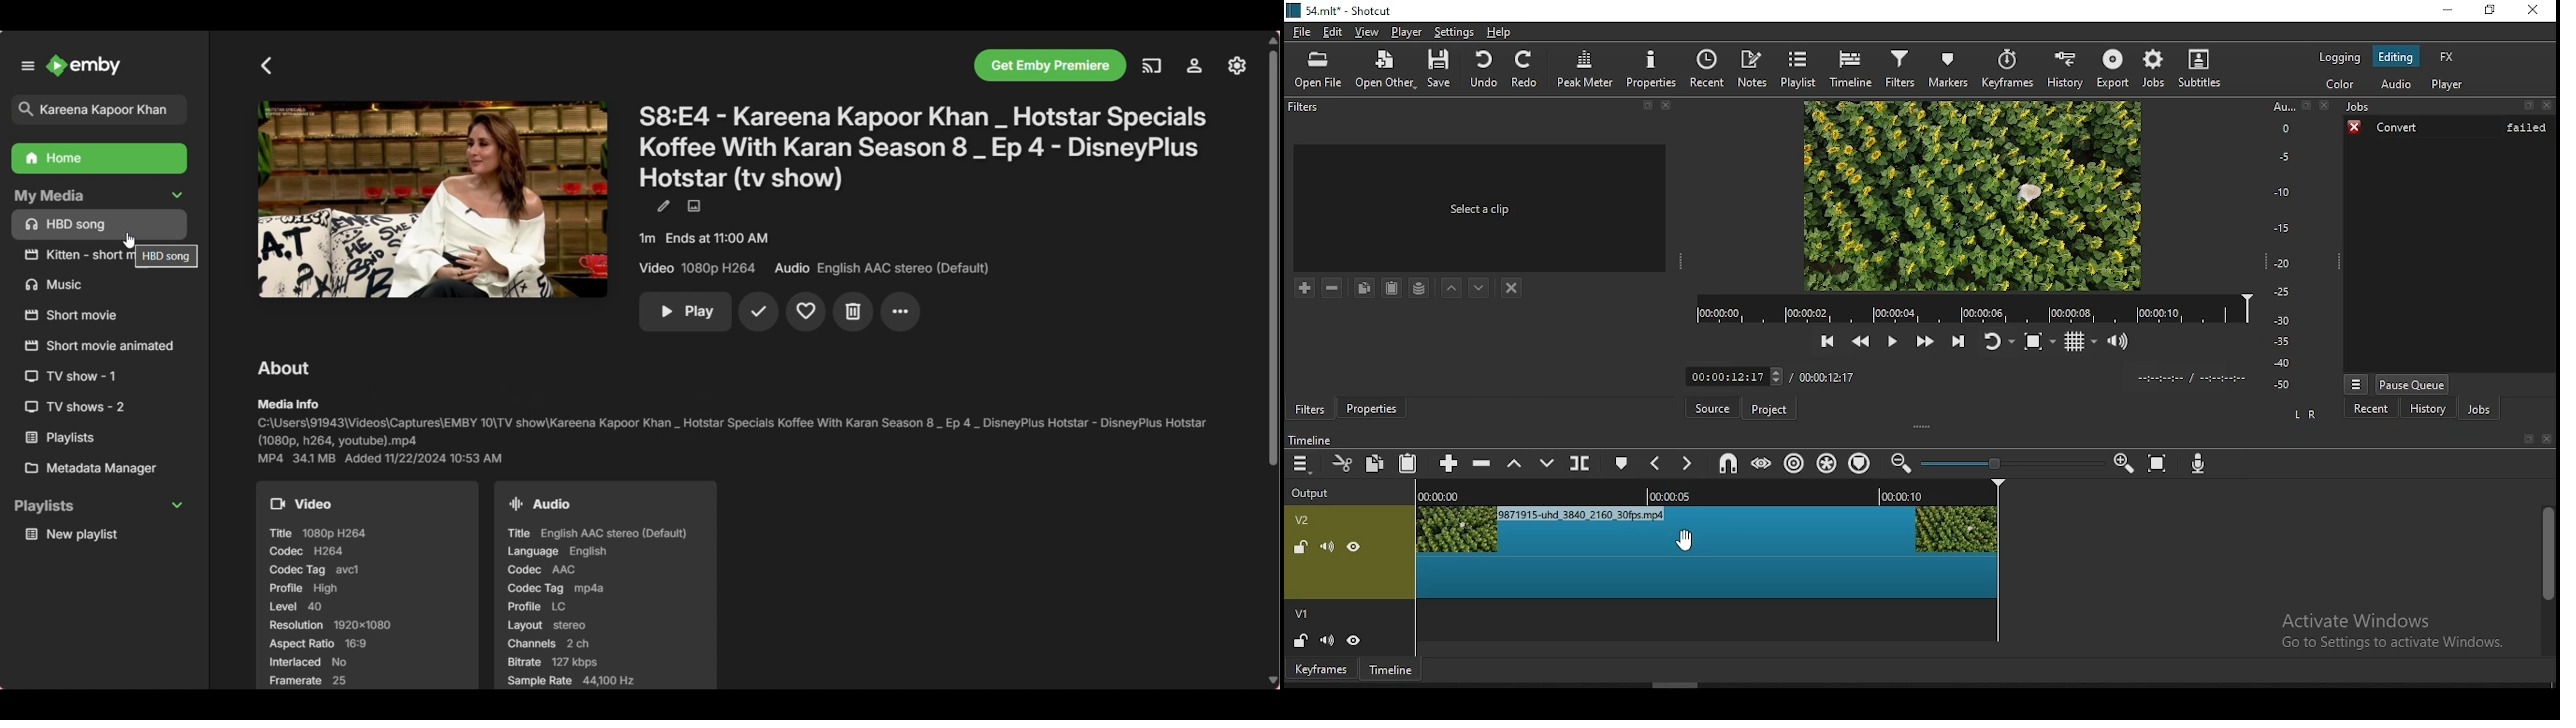  I want to click on icon and file name, so click(1343, 11).